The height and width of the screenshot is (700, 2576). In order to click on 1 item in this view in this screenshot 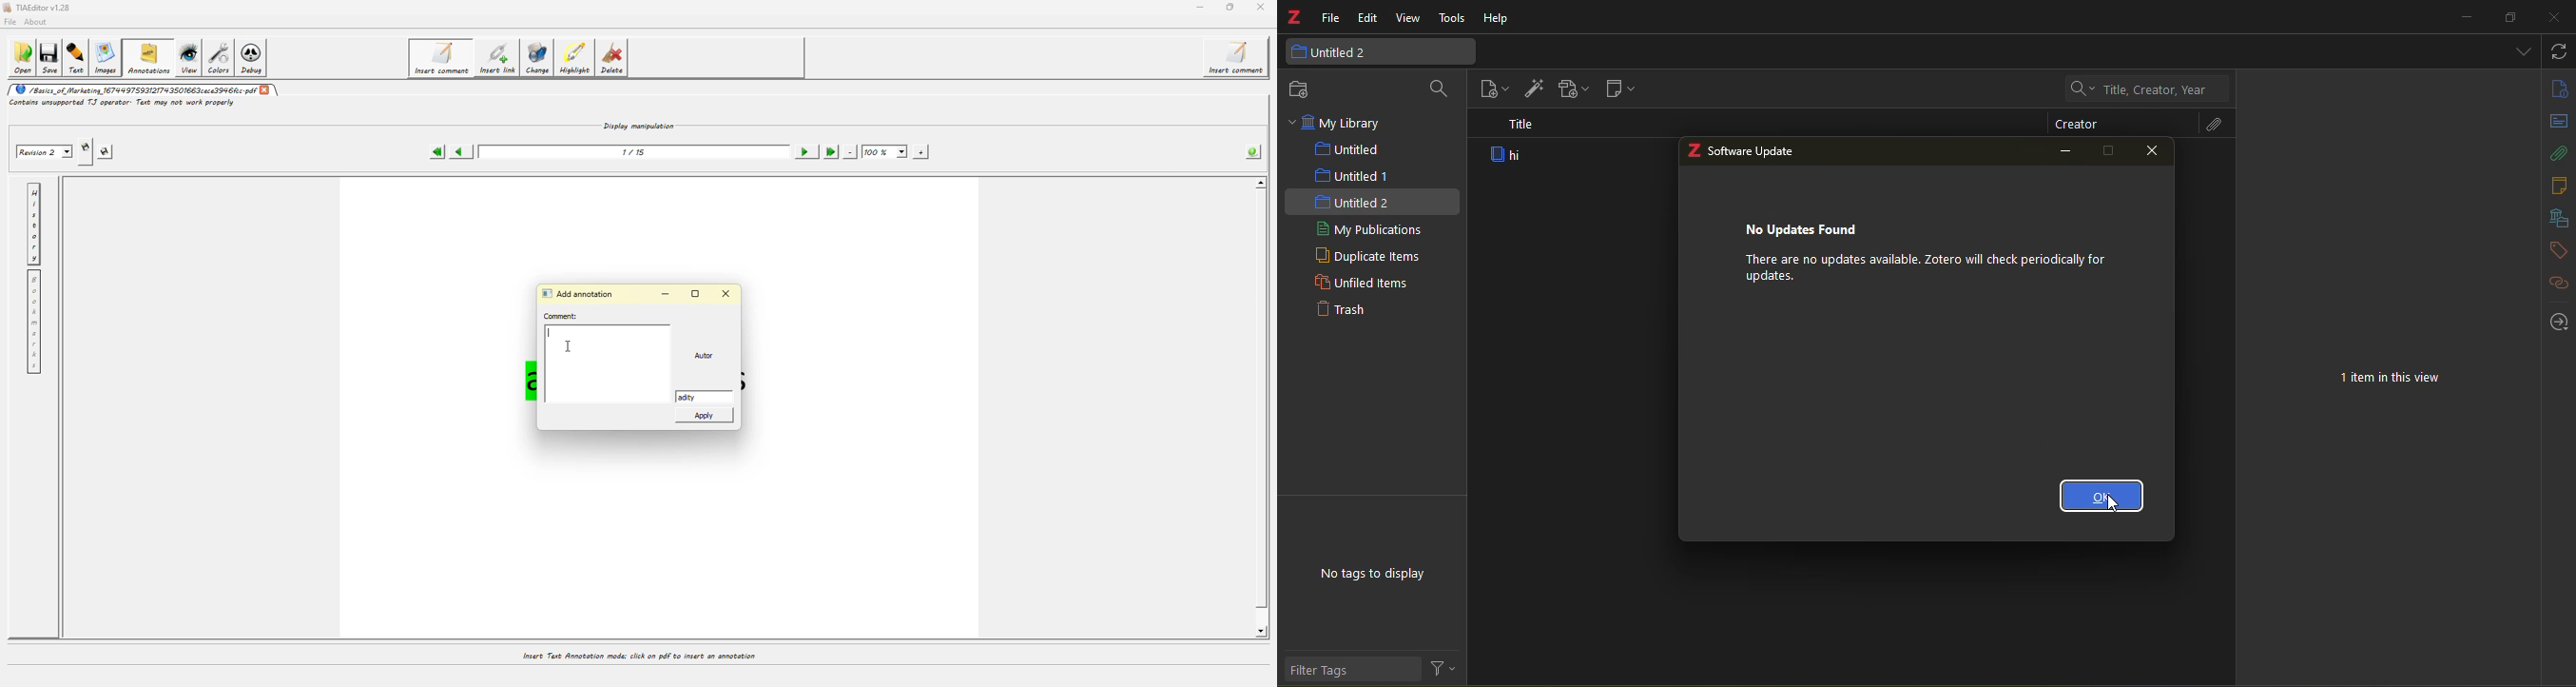, I will do `click(2390, 379)`.